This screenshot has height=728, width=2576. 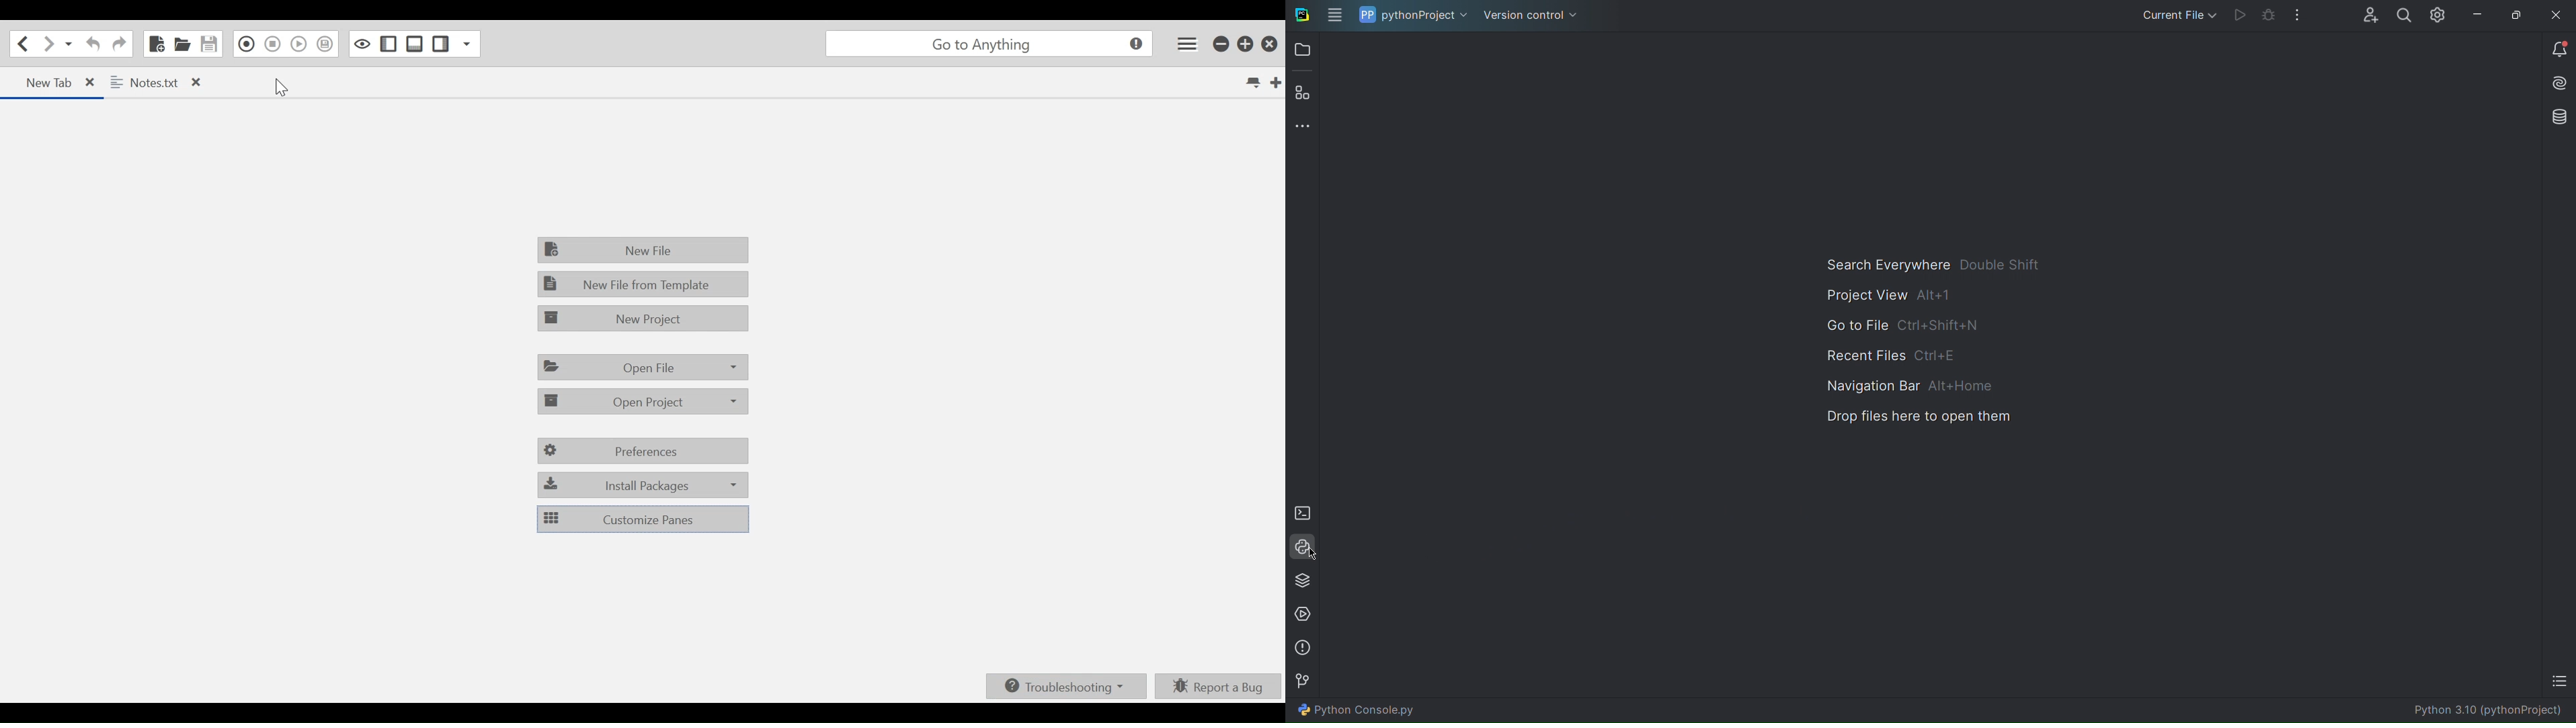 What do you see at coordinates (2174, 17) in the screenshot?
I see `Current File` at bounding box center [2174, 17].